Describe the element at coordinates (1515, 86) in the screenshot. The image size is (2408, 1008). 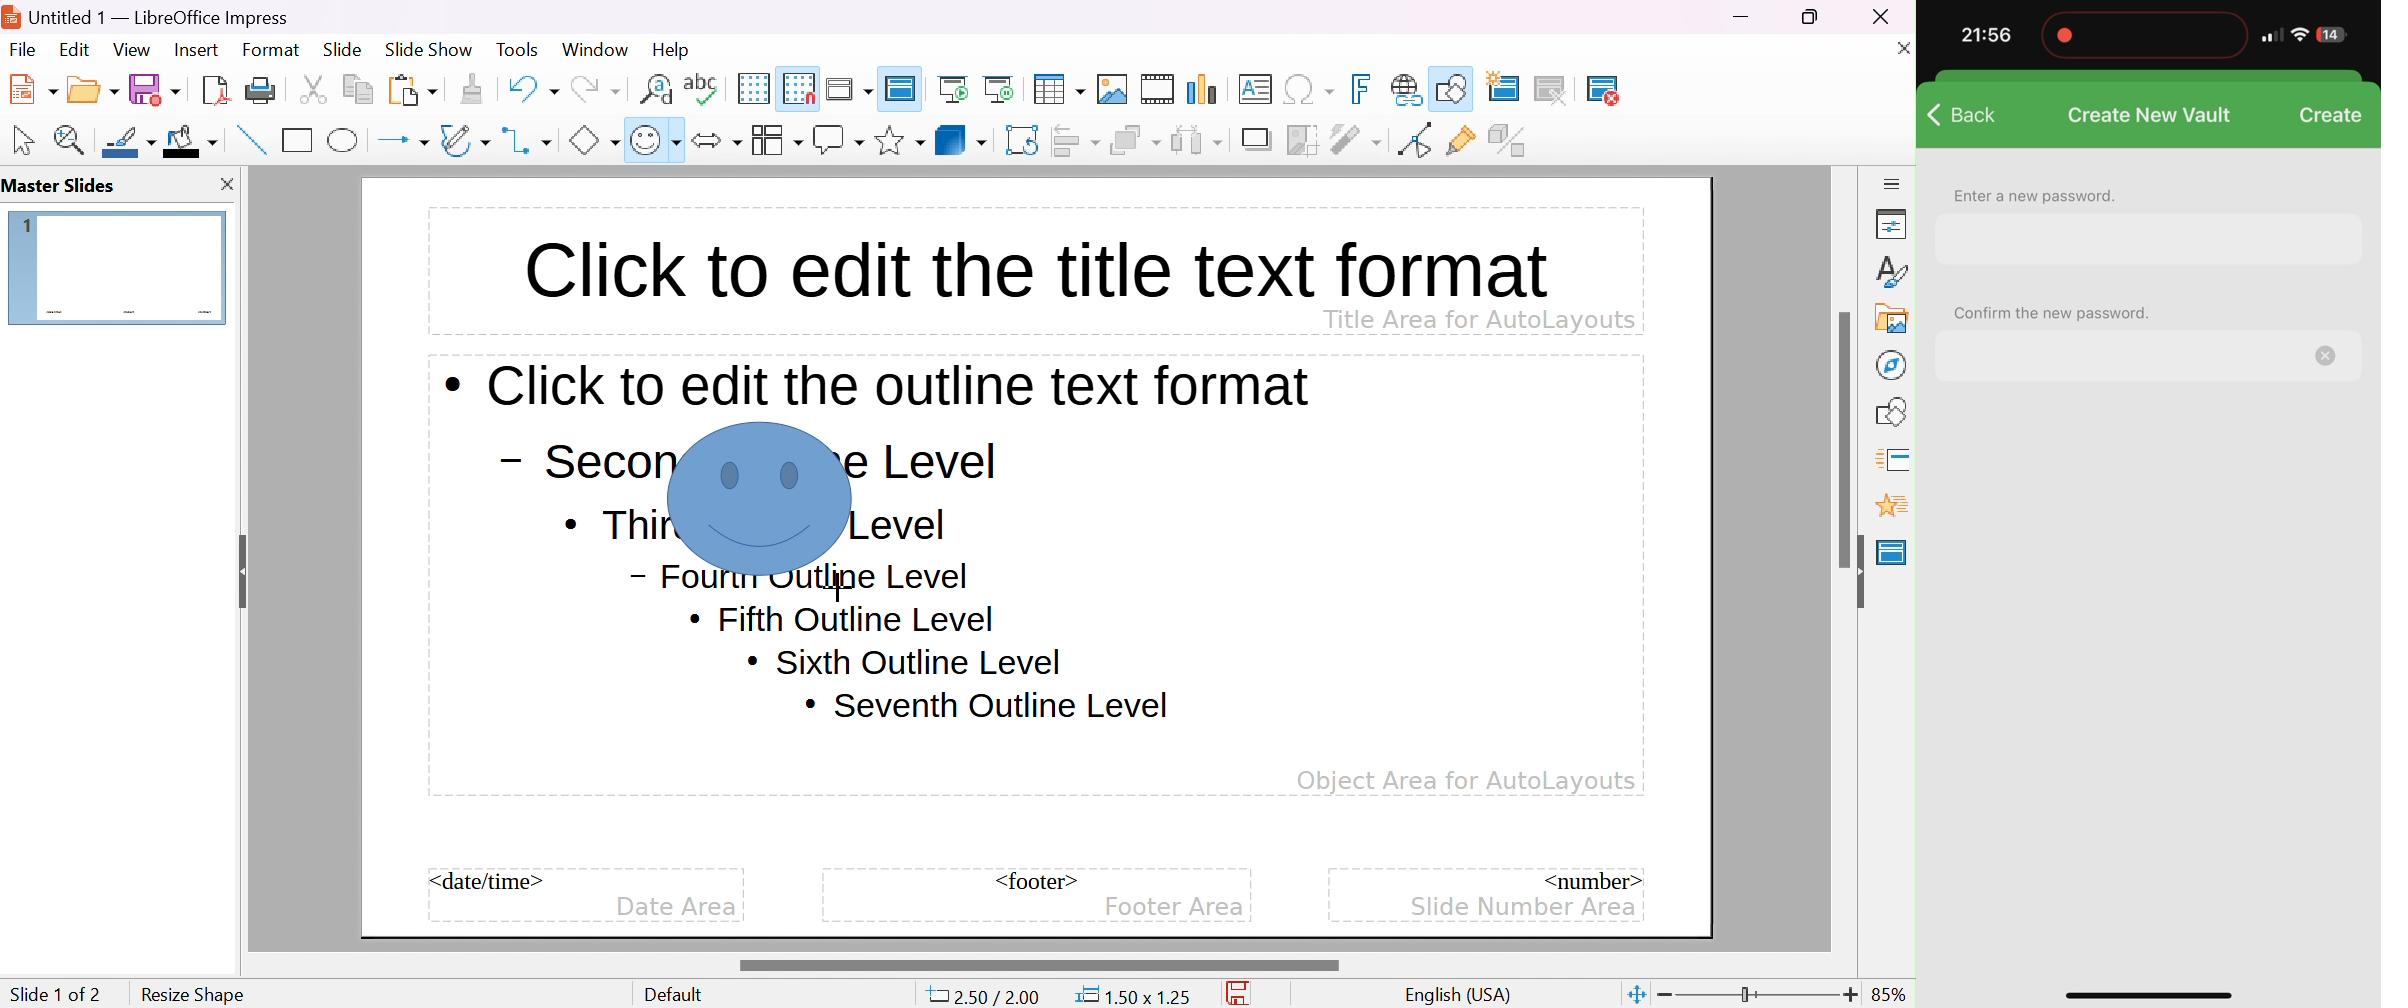
I see `new slide` at that location.